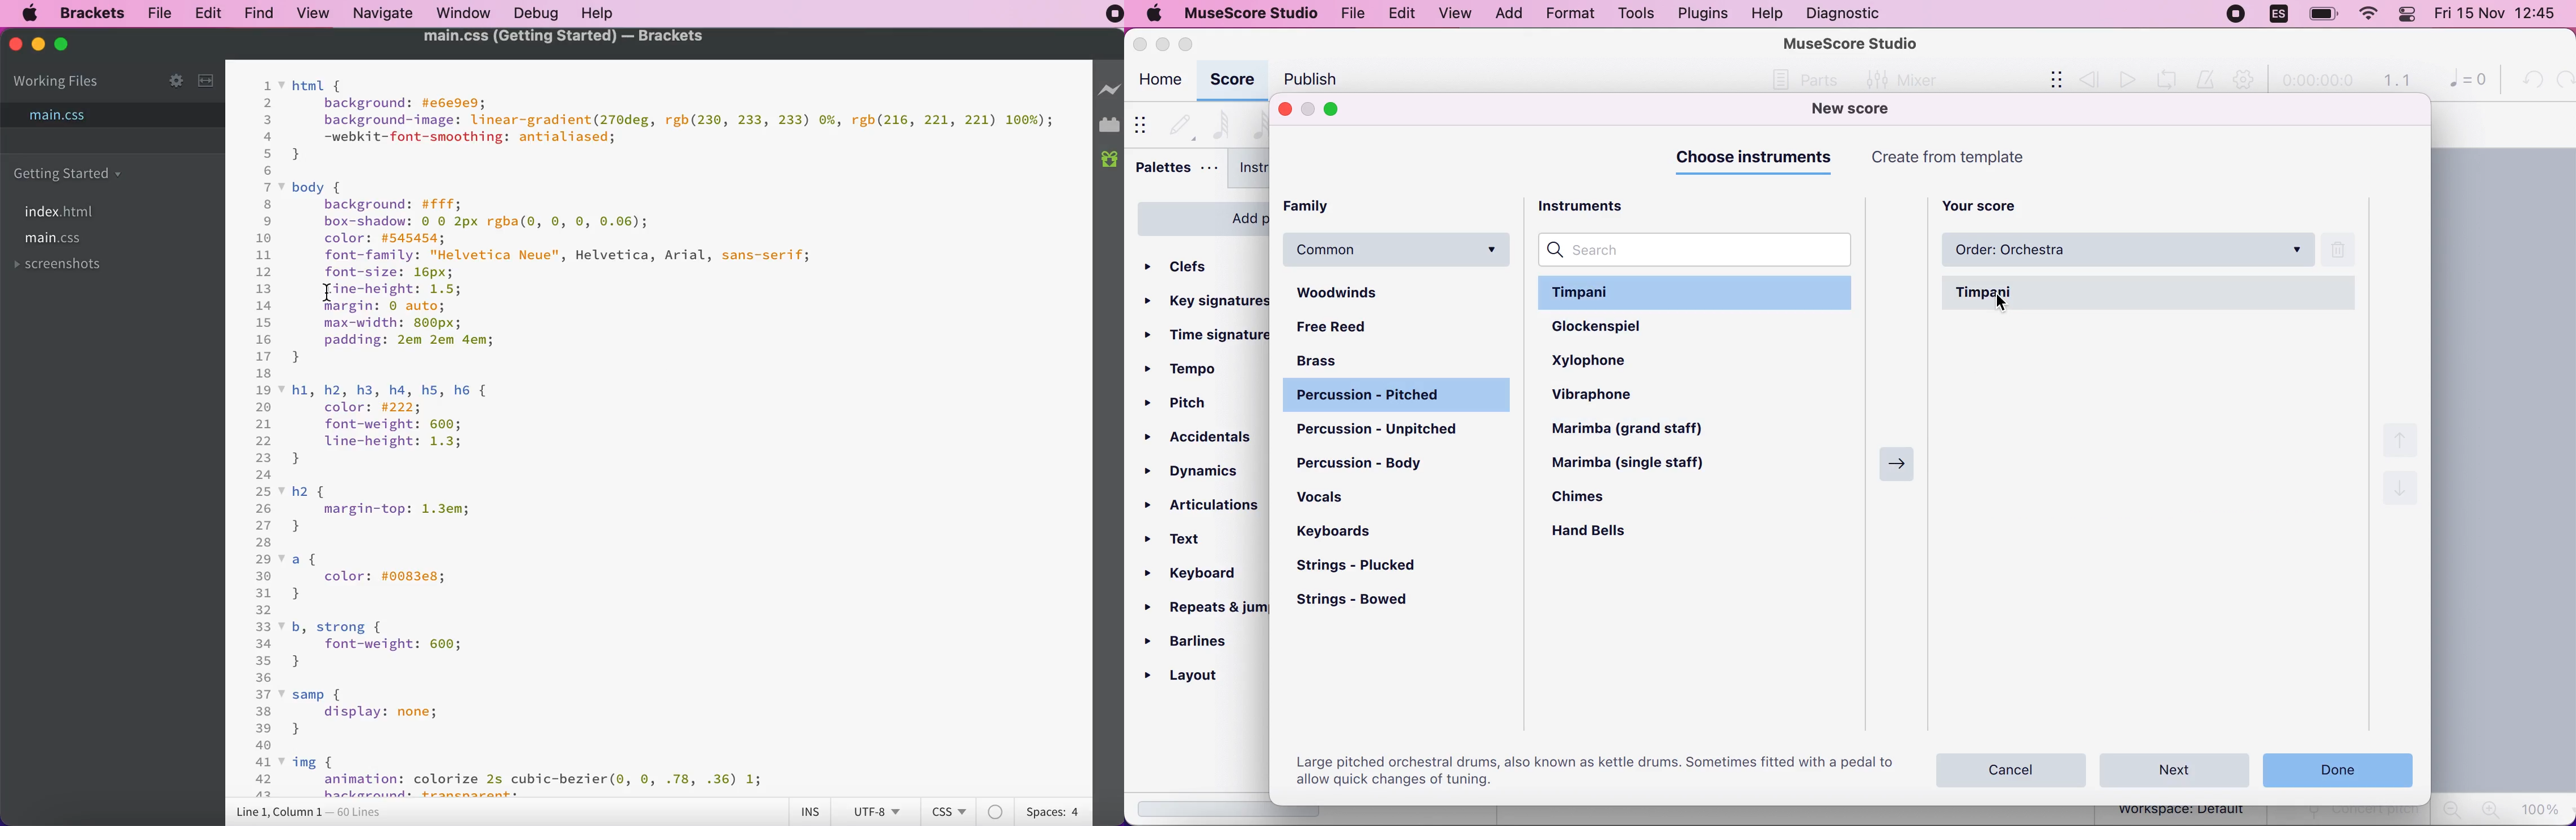  Describe the element at coordinates (264, 746) in the screenshot. I see `40` at that location.